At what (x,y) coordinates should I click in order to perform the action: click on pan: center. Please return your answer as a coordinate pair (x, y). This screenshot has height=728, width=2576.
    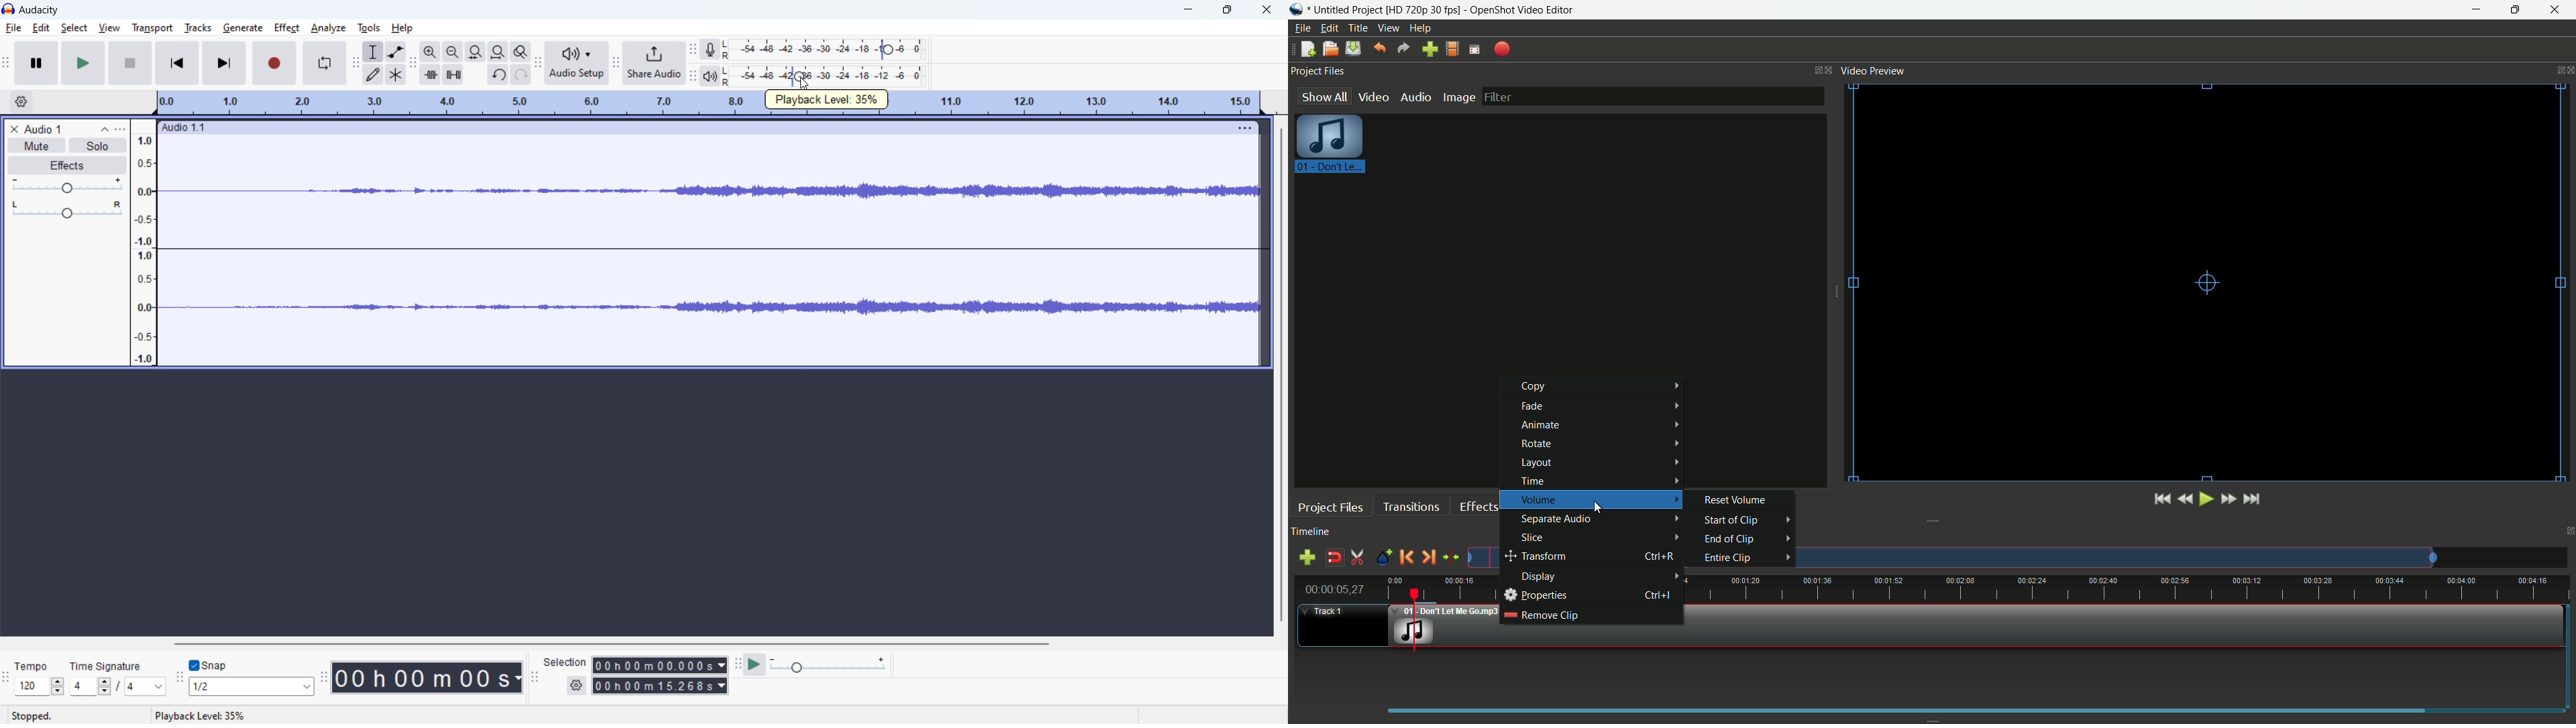
    Looking at the image, I should click on (66, 209).